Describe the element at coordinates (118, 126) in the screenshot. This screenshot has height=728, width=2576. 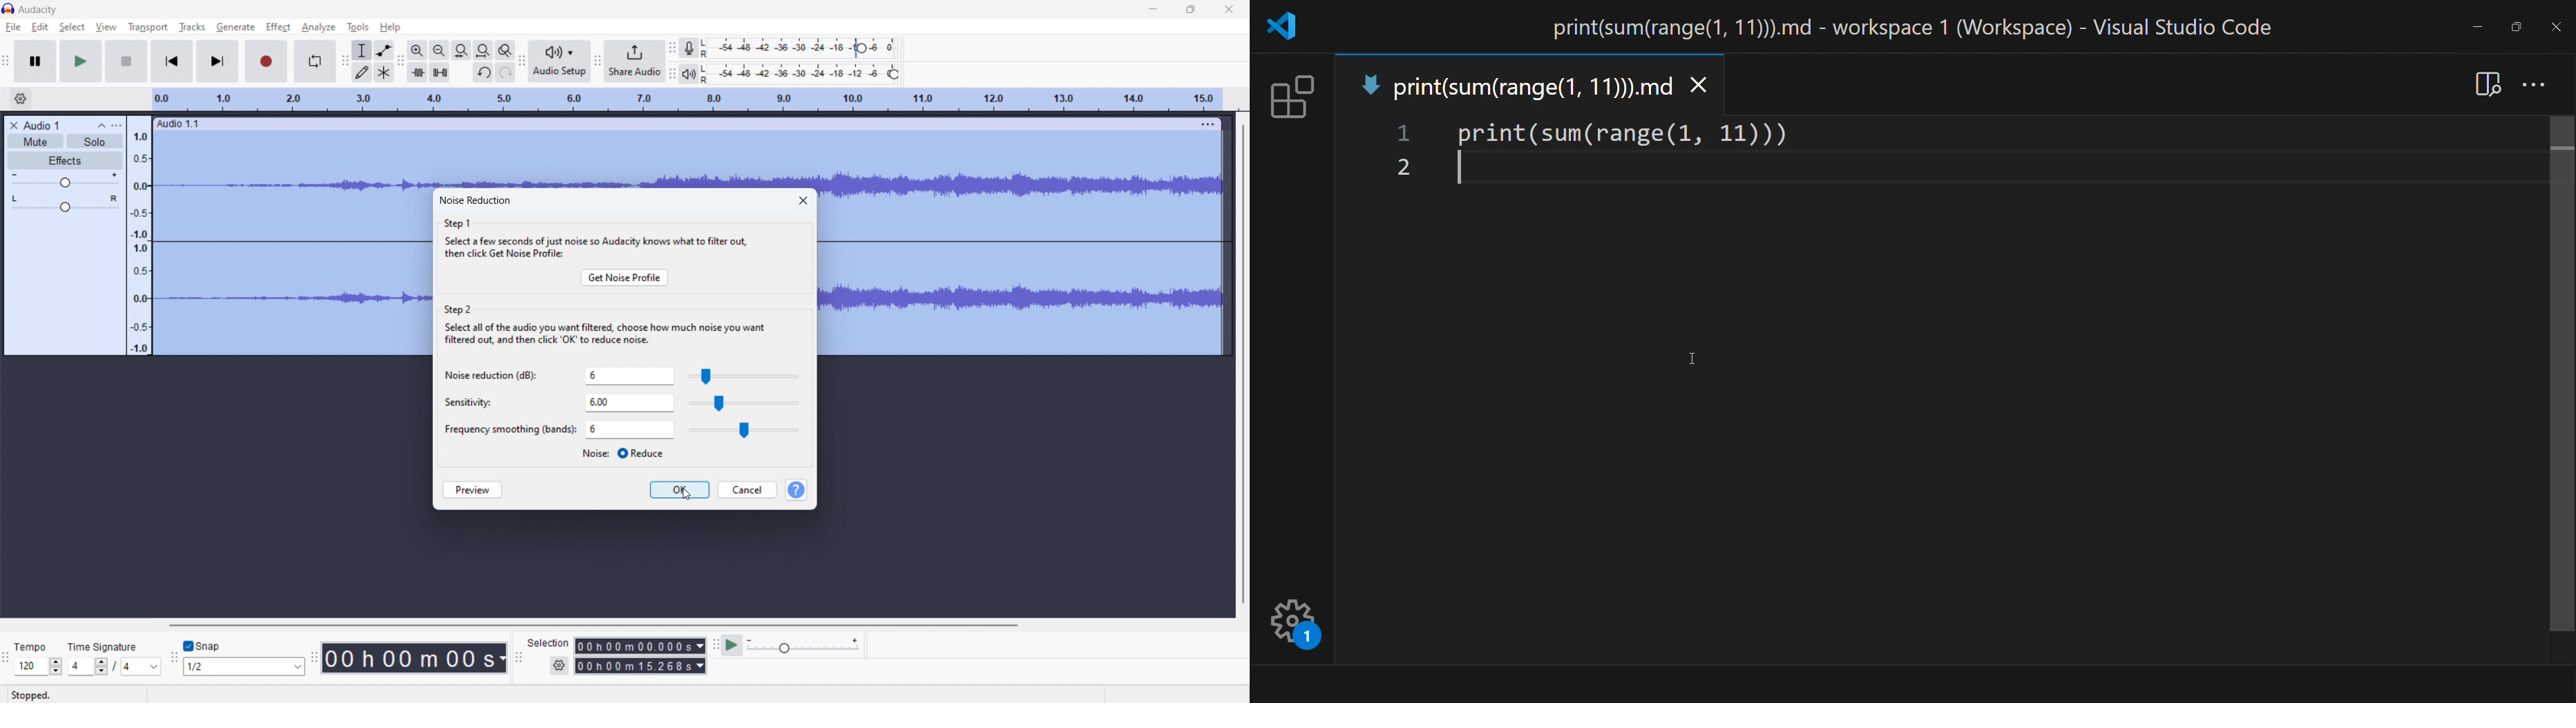
I see `view menu` at that location.